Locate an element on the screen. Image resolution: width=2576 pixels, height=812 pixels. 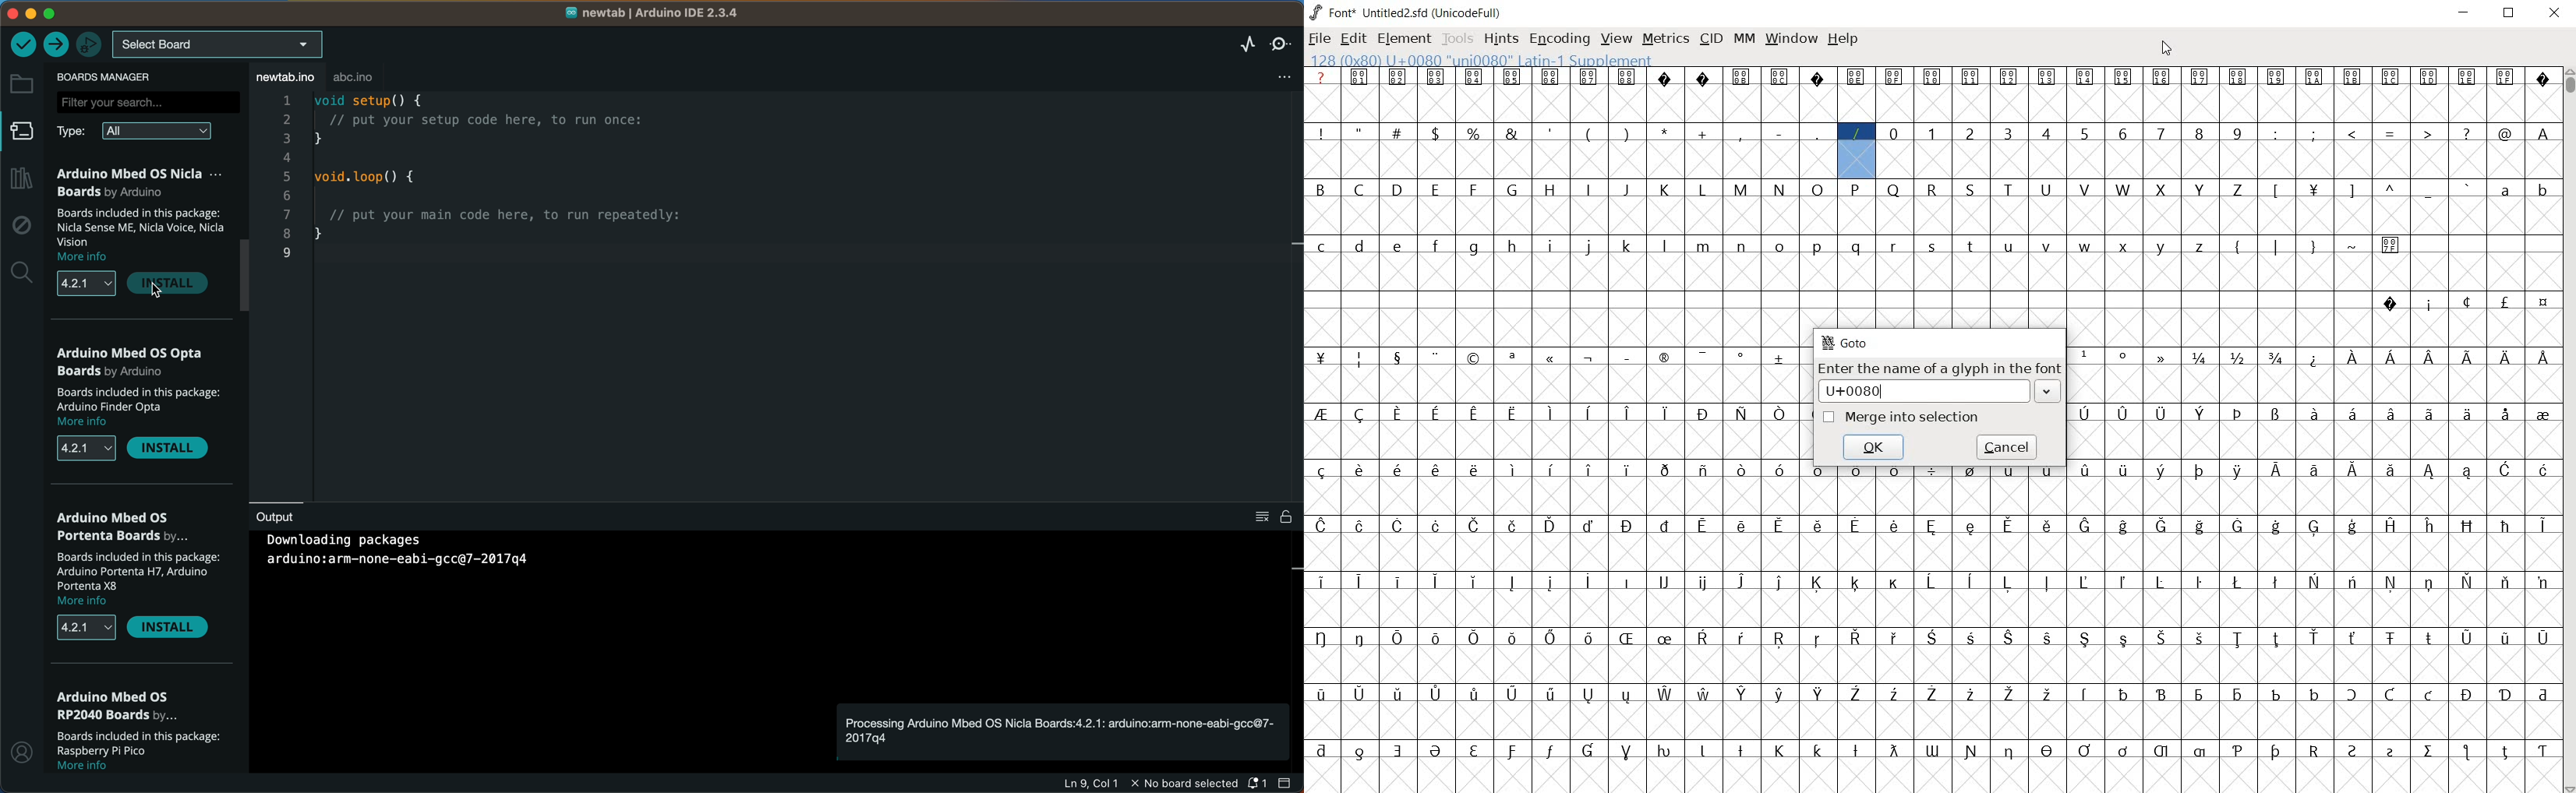
font name is located at coordinates (1395, 10).